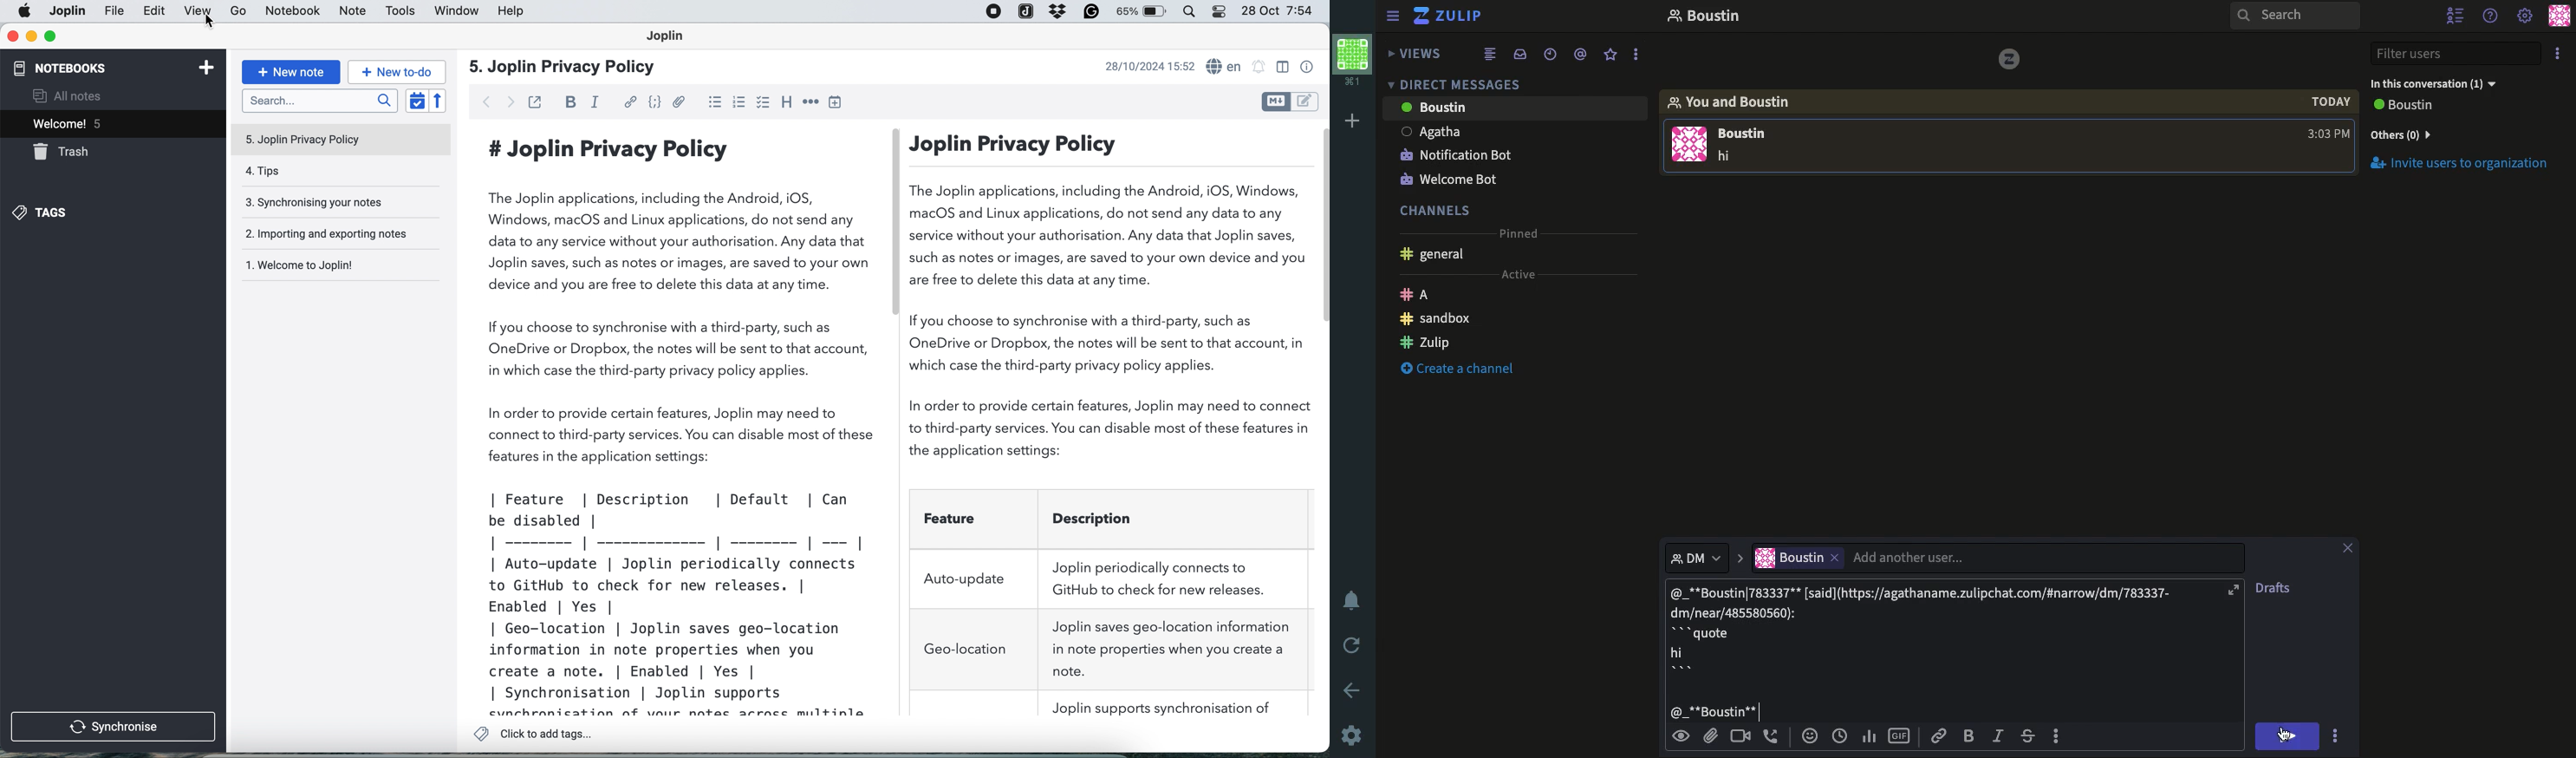 The width and height of the screenshot is (2576, 784). What do you see at coordinates (1871, 557) in the screenshot?
I see `User Input` at bounding box center [1871, 557].